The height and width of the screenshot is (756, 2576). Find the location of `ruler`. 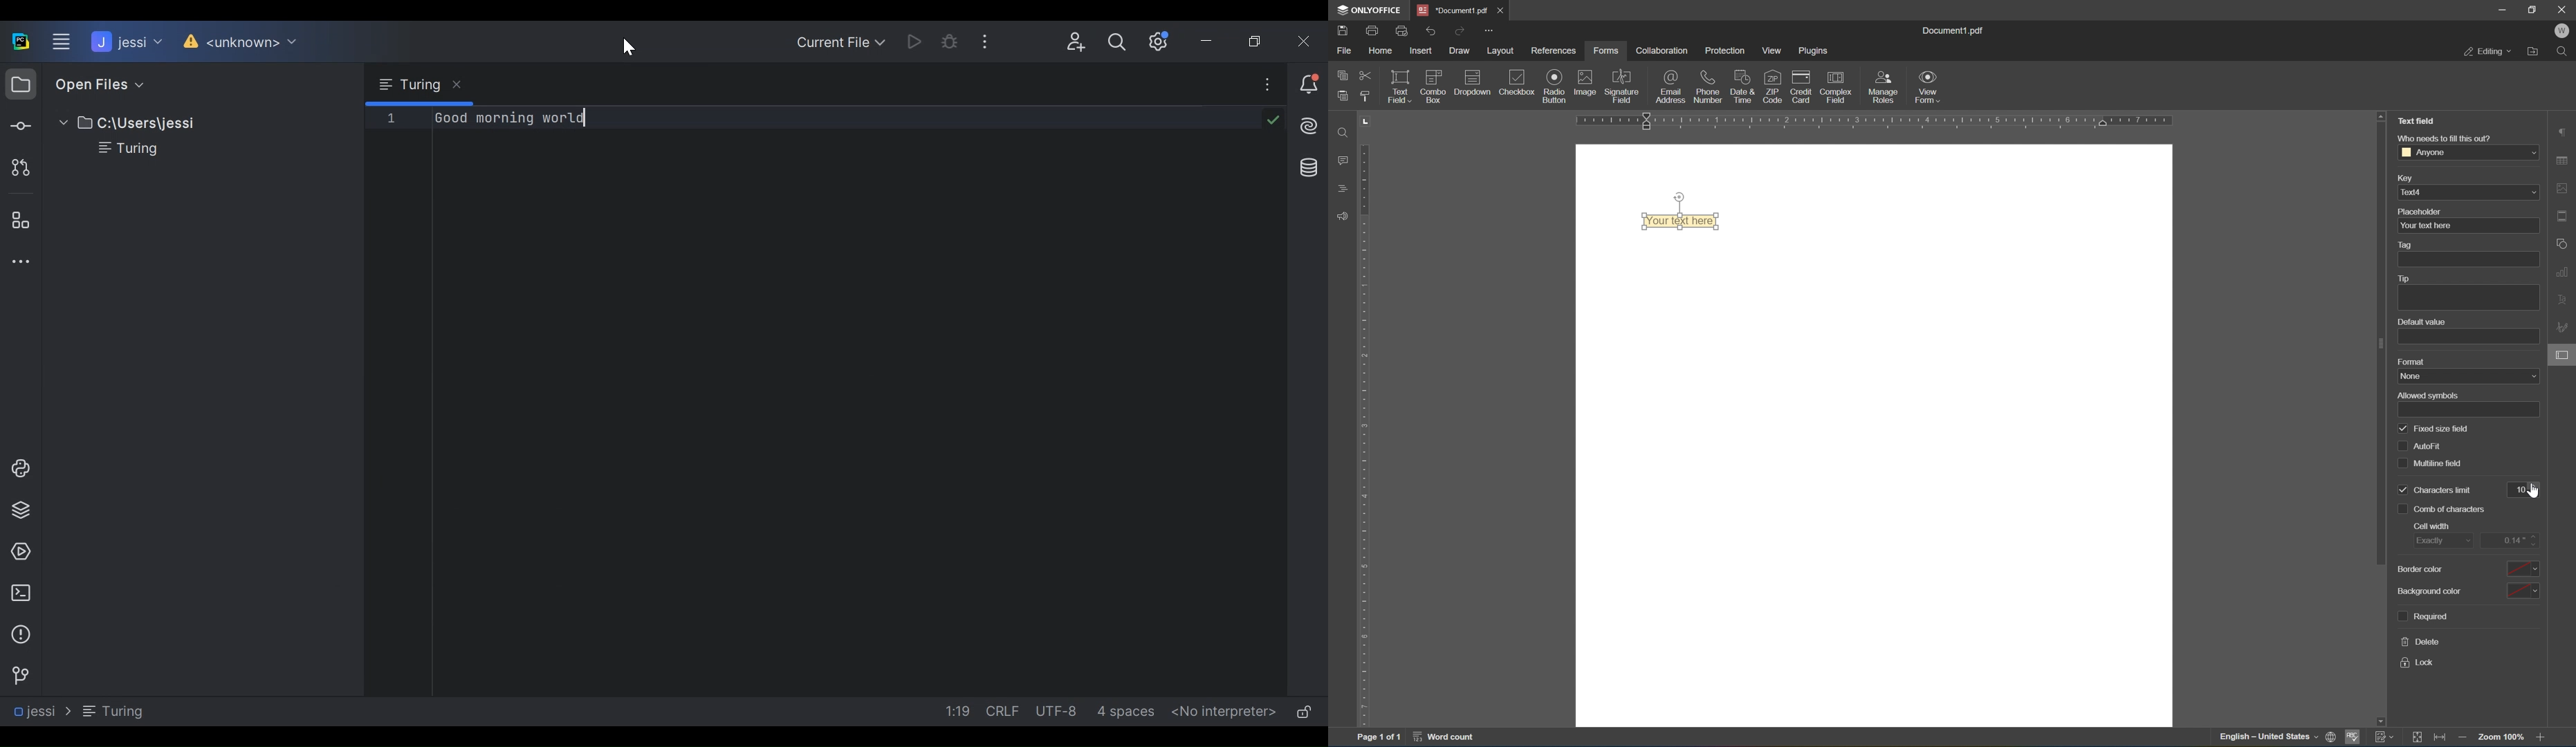

ruler is located at coordinates (1366, 432).